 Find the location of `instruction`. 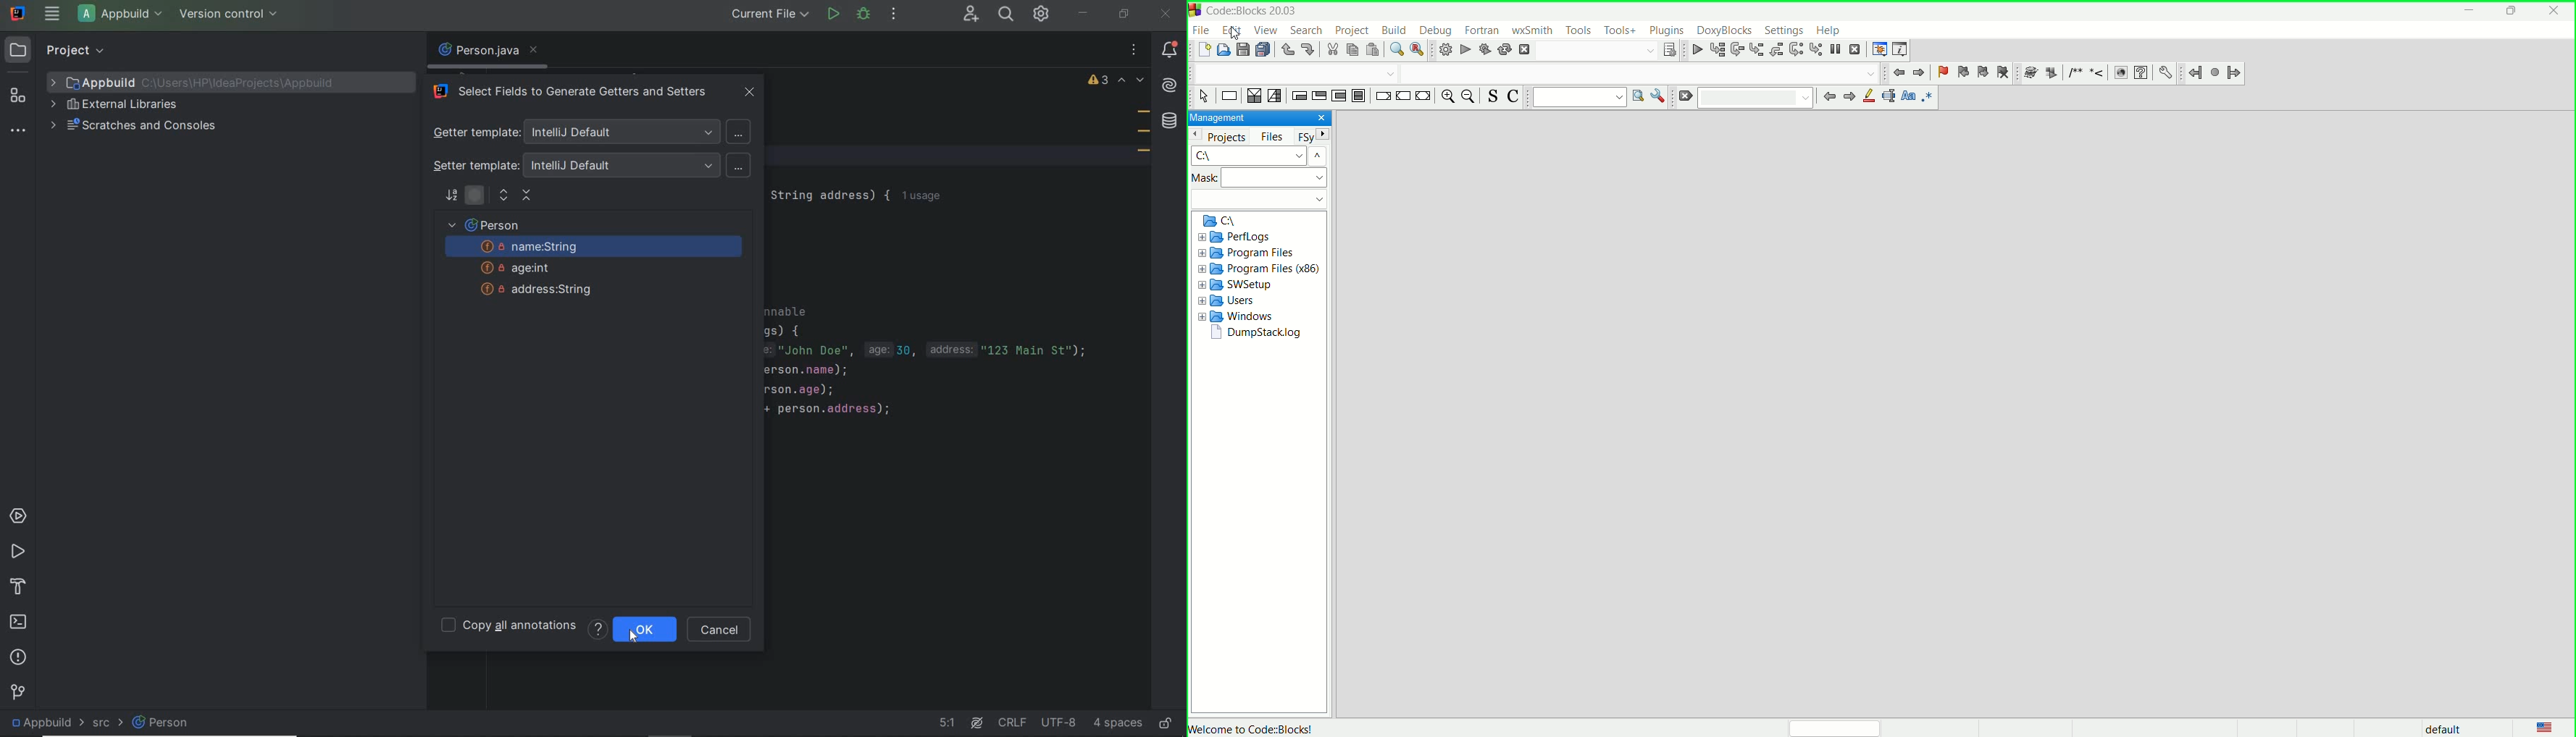

instruction is located at coordinates (1227, 97).